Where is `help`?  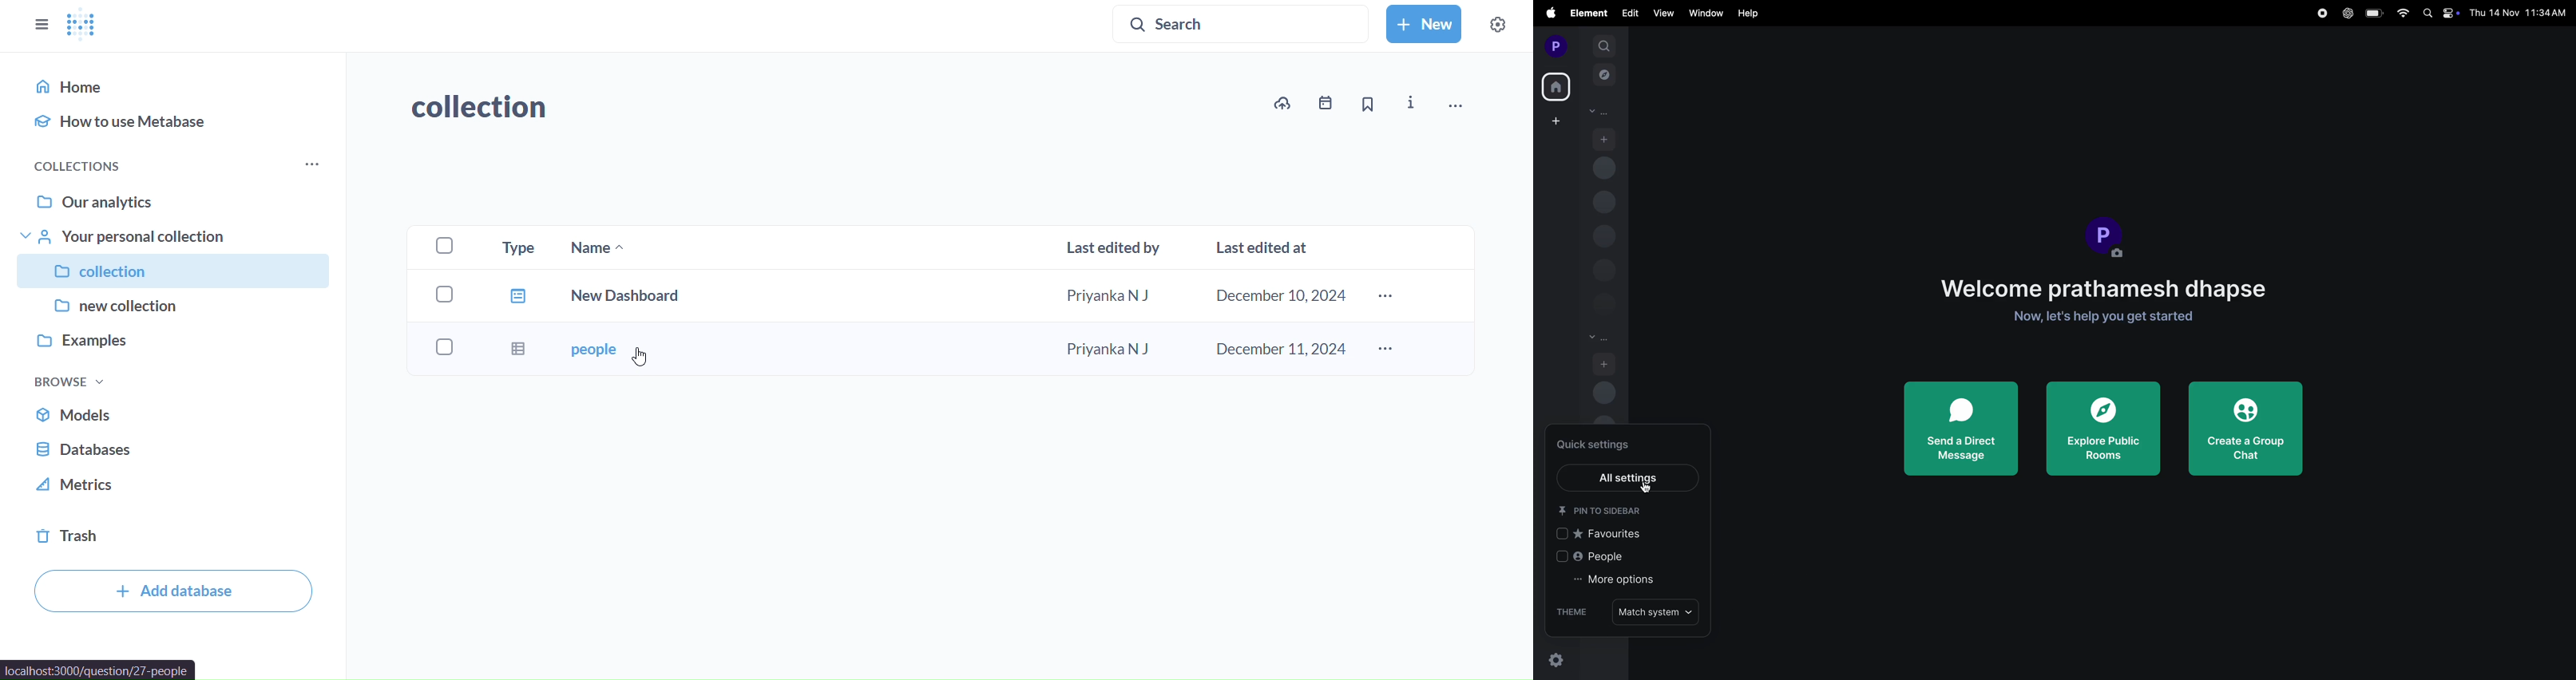 help is located at coordinates (1748, 14).